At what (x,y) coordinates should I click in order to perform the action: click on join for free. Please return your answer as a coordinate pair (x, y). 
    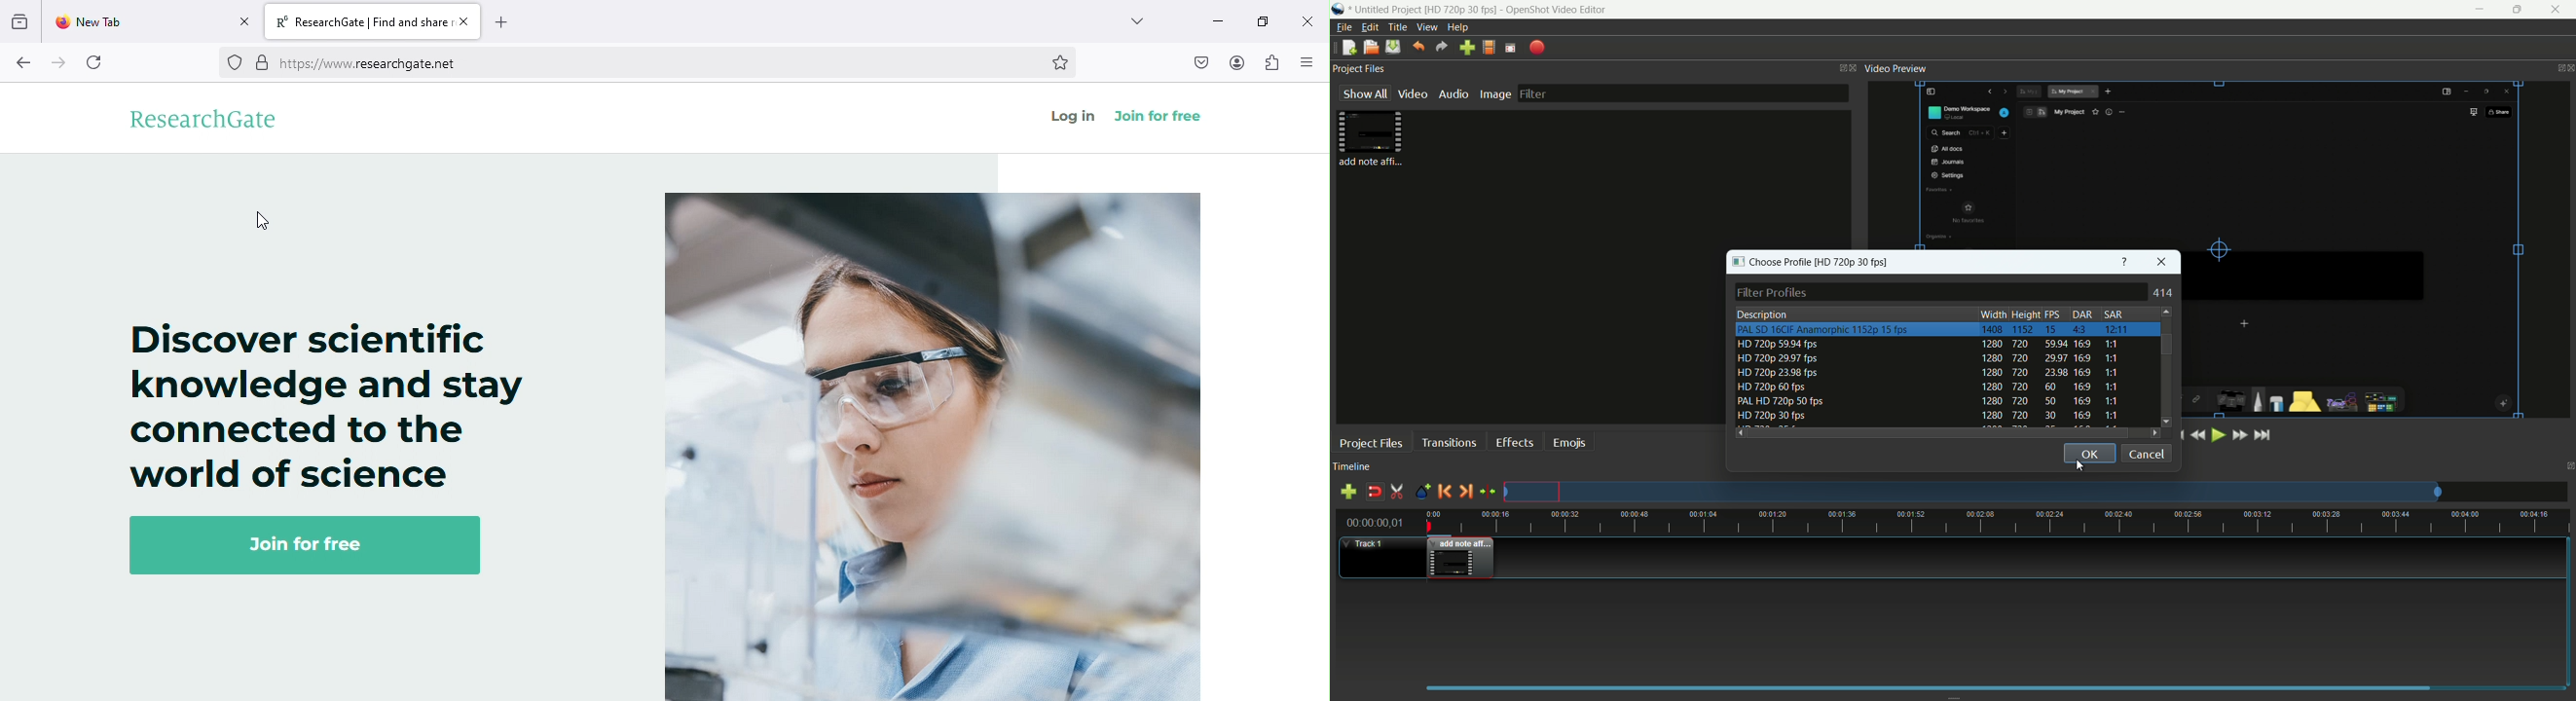
    Looking at the image, I should click on (1159, 115).